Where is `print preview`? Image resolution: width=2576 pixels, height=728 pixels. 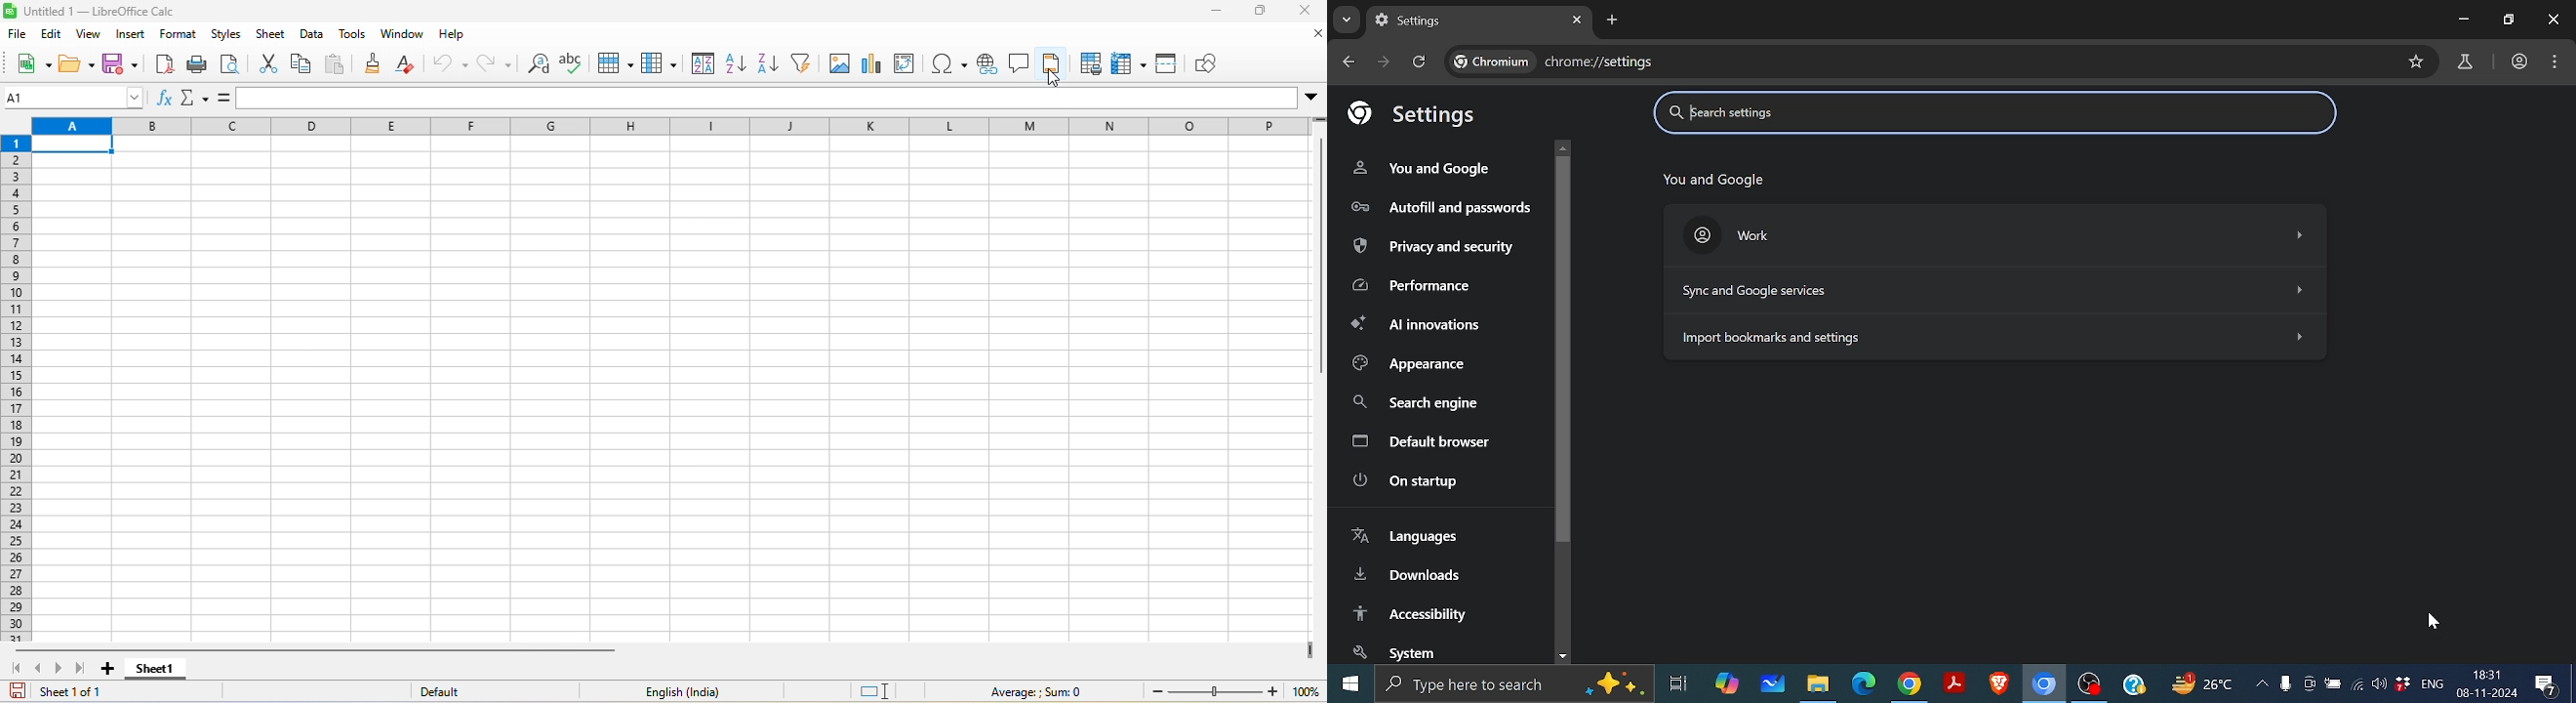
print preview is located at coordinates (236, 63).